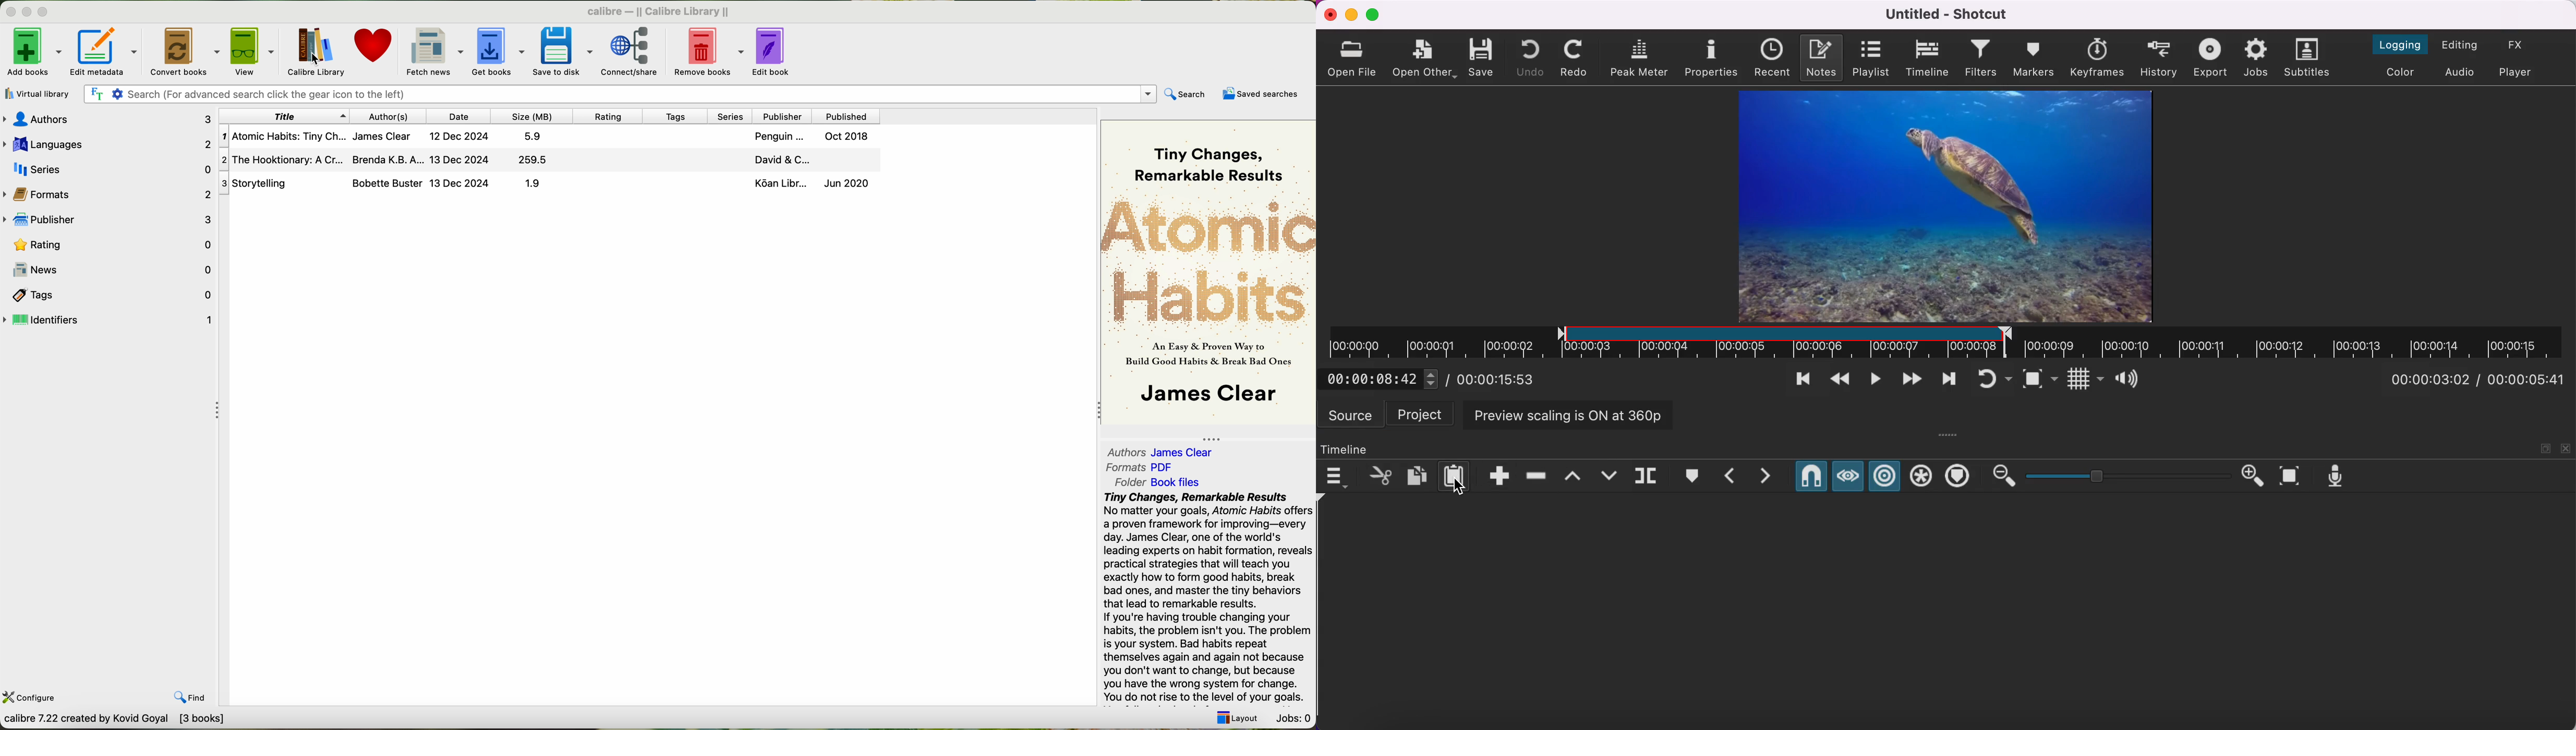 This screenshot has height=756, width=2576. What do you see at coordinates (1123, 450) in the screenshot?
I see `authors` at bounding box center [1123, 450].